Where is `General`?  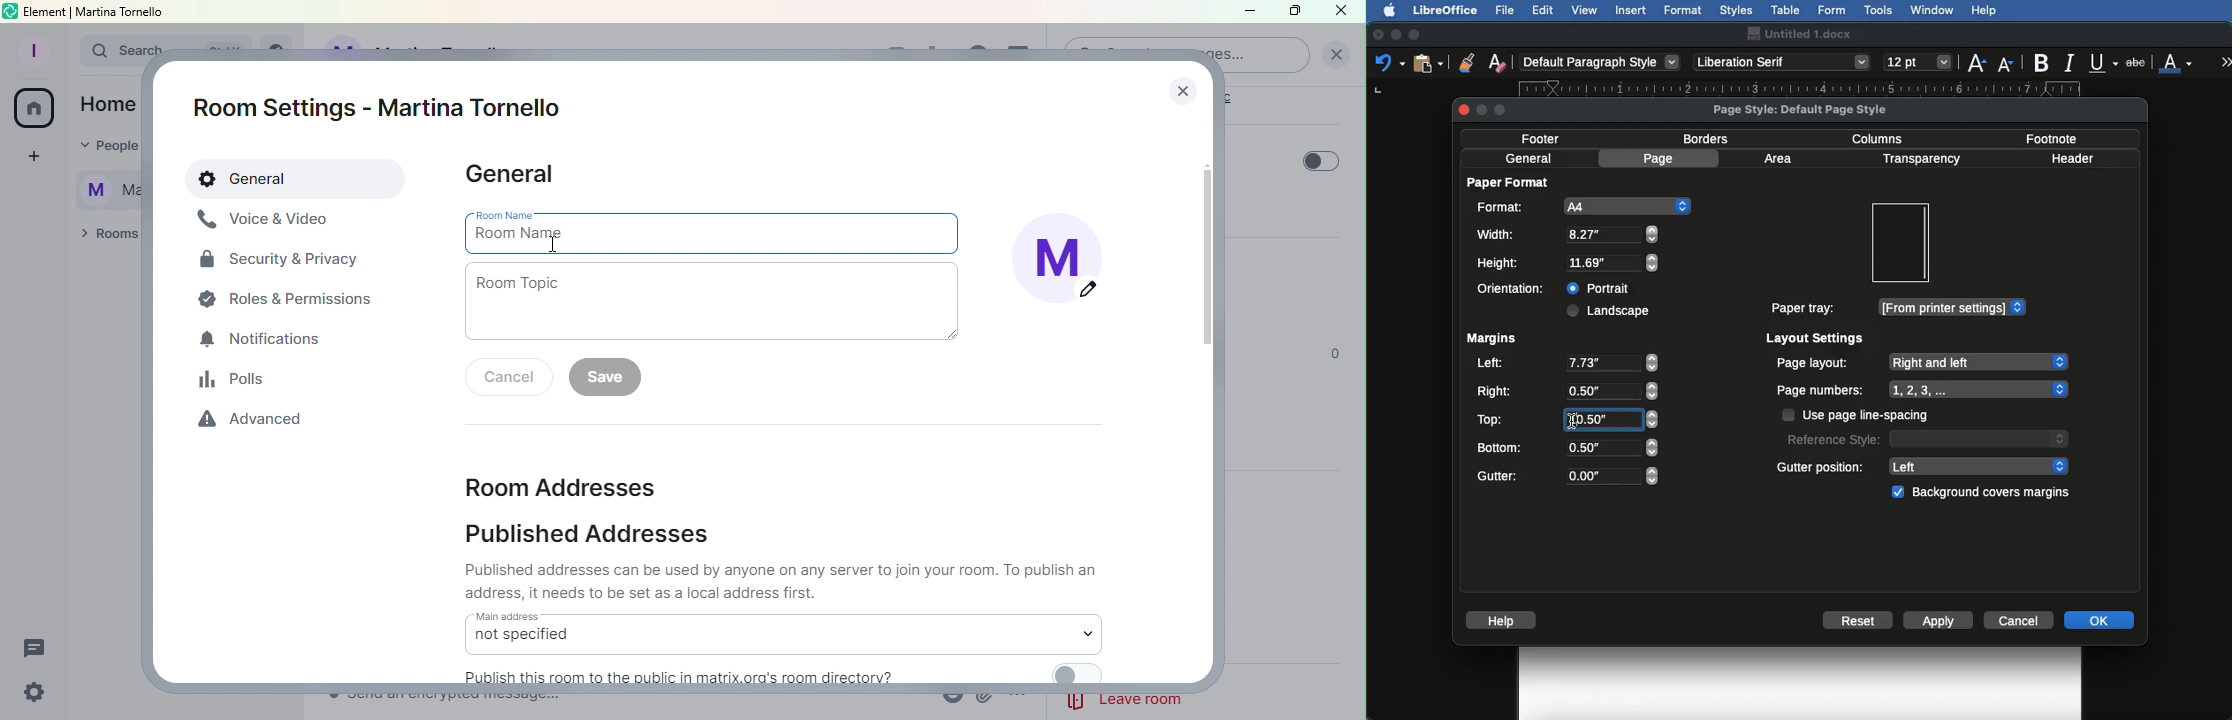
General is located at coordinates (298, 180).